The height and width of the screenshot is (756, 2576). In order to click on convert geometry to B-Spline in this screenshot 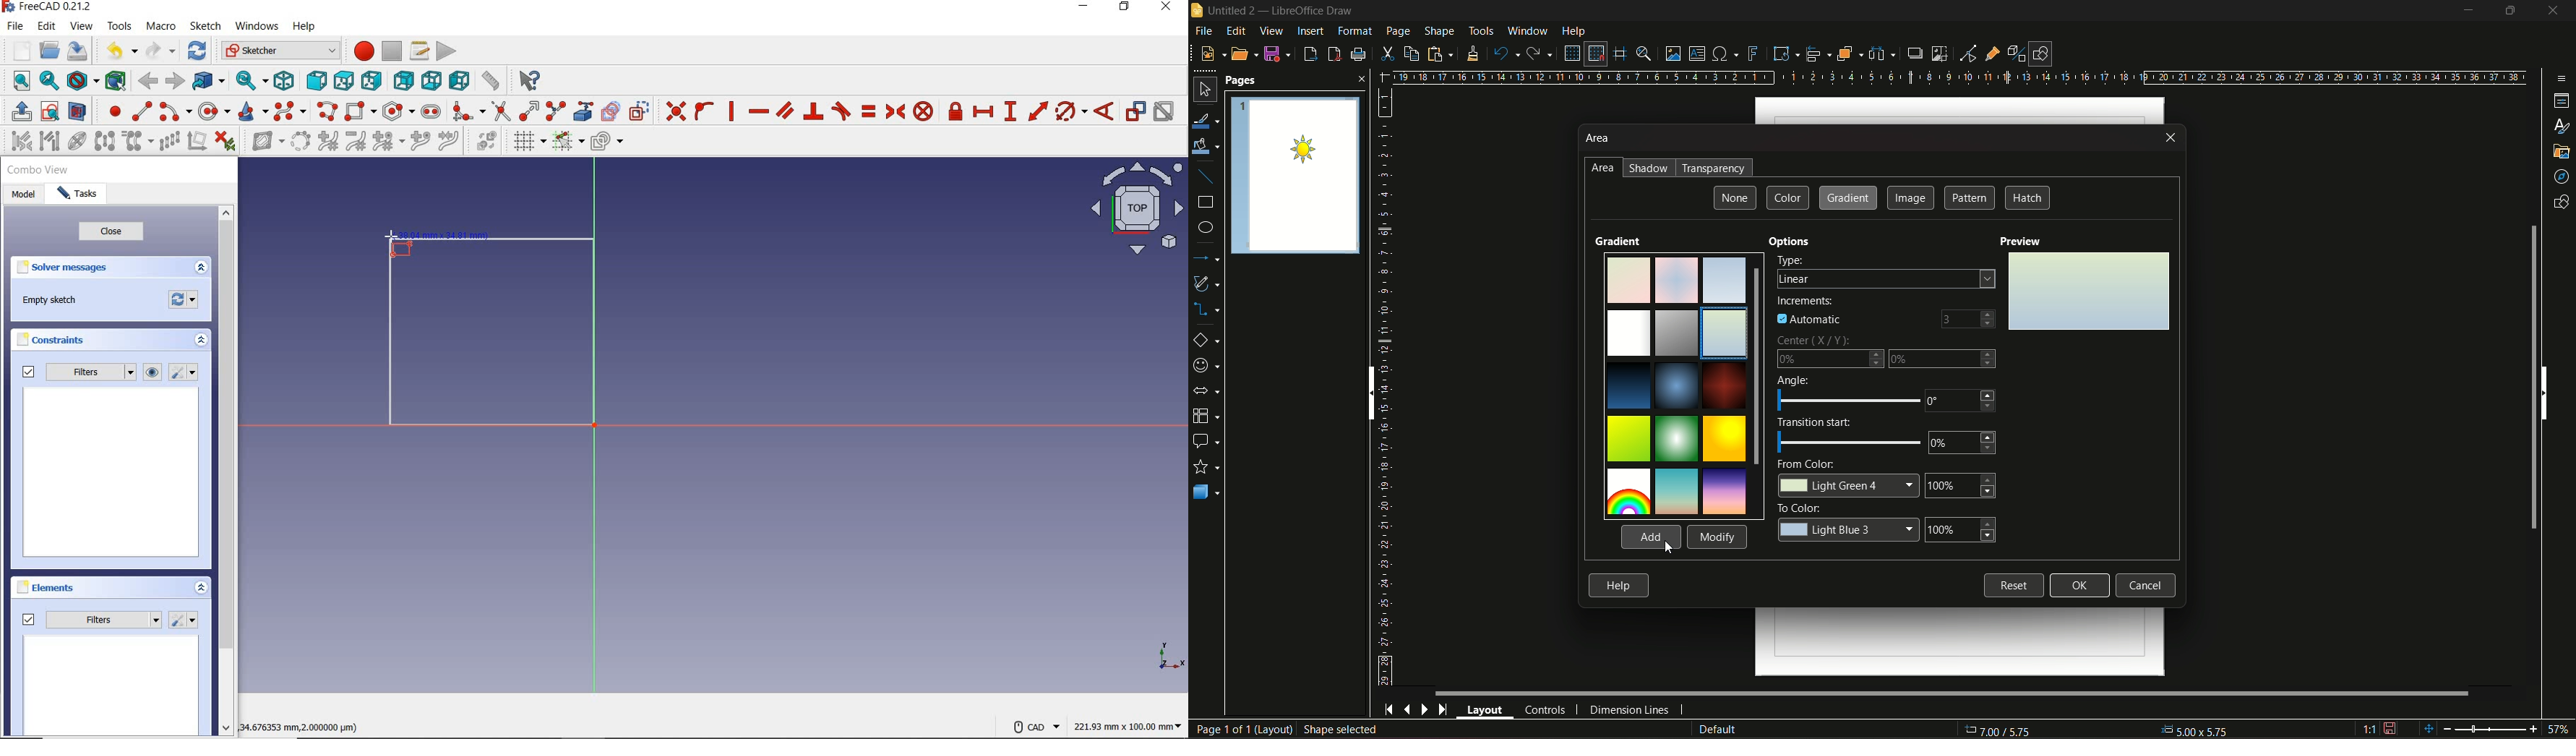, I will do `click(301, 142)`.